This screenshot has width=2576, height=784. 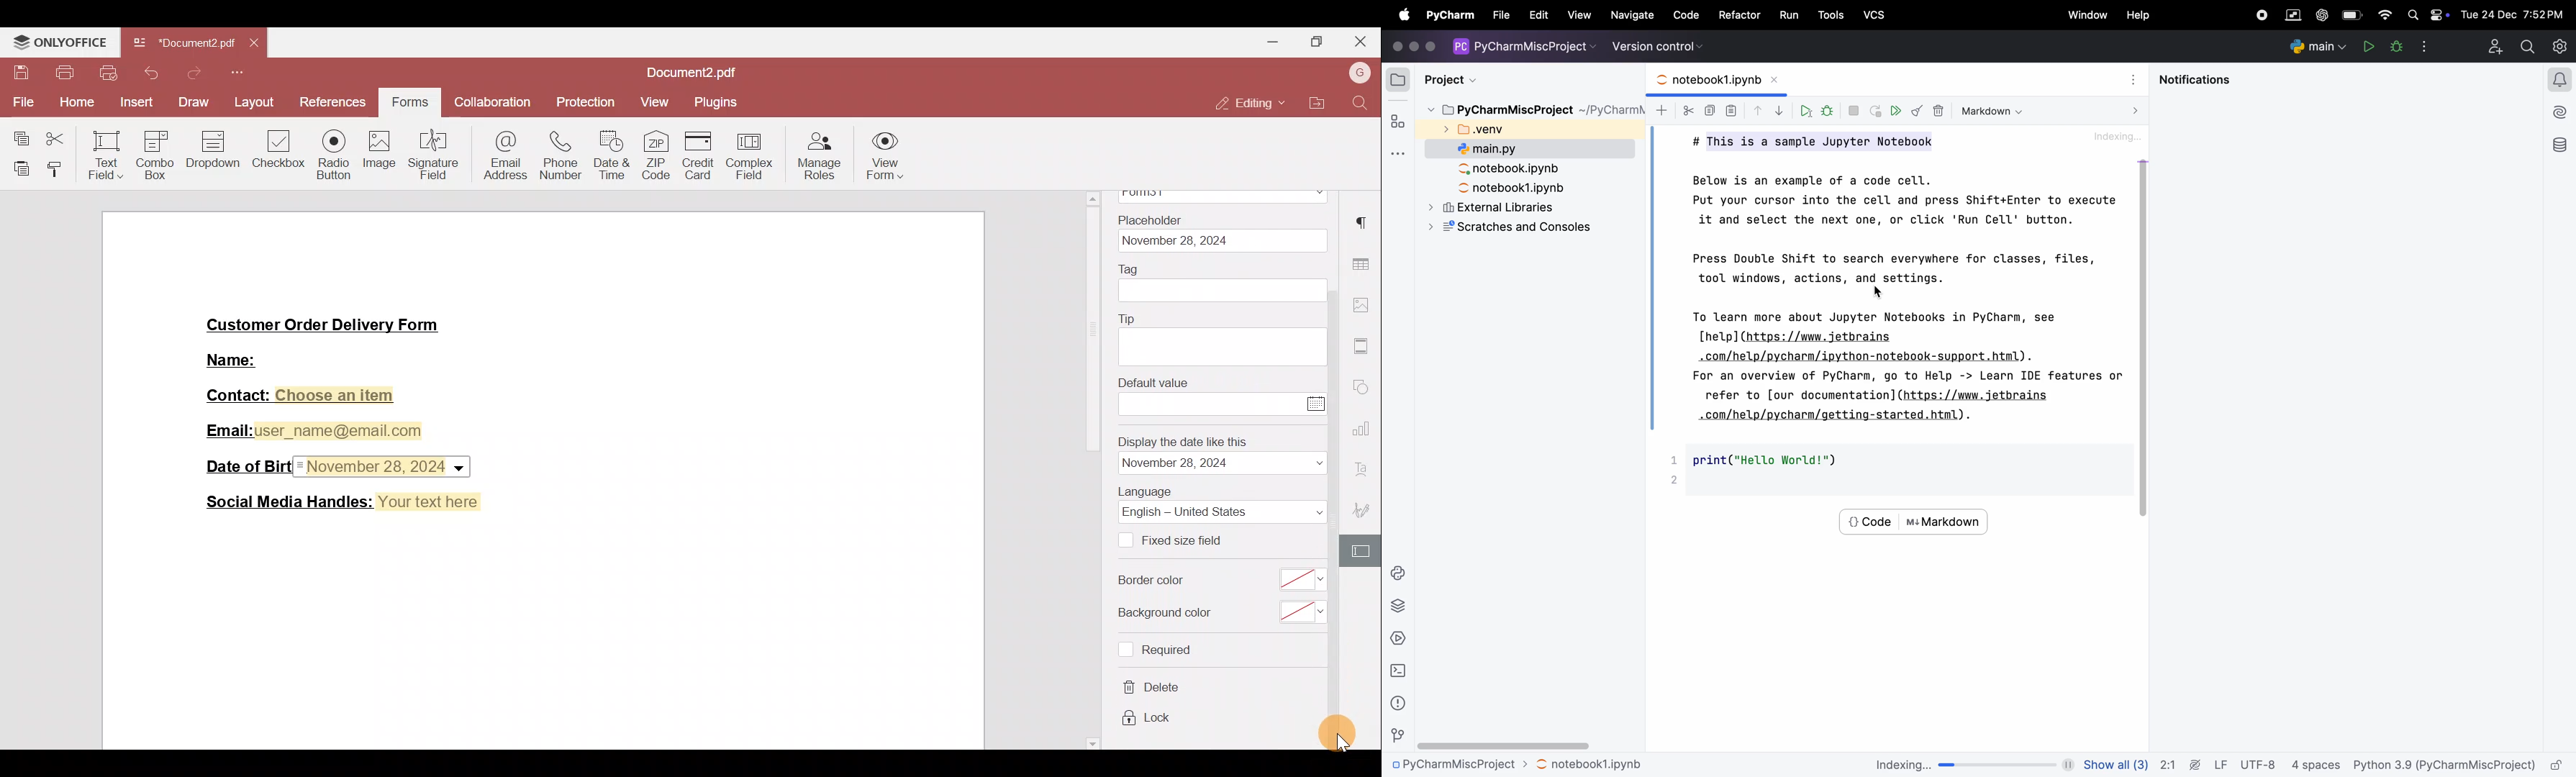 What do you see at coordinates (659, 99) in the screenshot?
I see `View` at bounding box center [659, 99].